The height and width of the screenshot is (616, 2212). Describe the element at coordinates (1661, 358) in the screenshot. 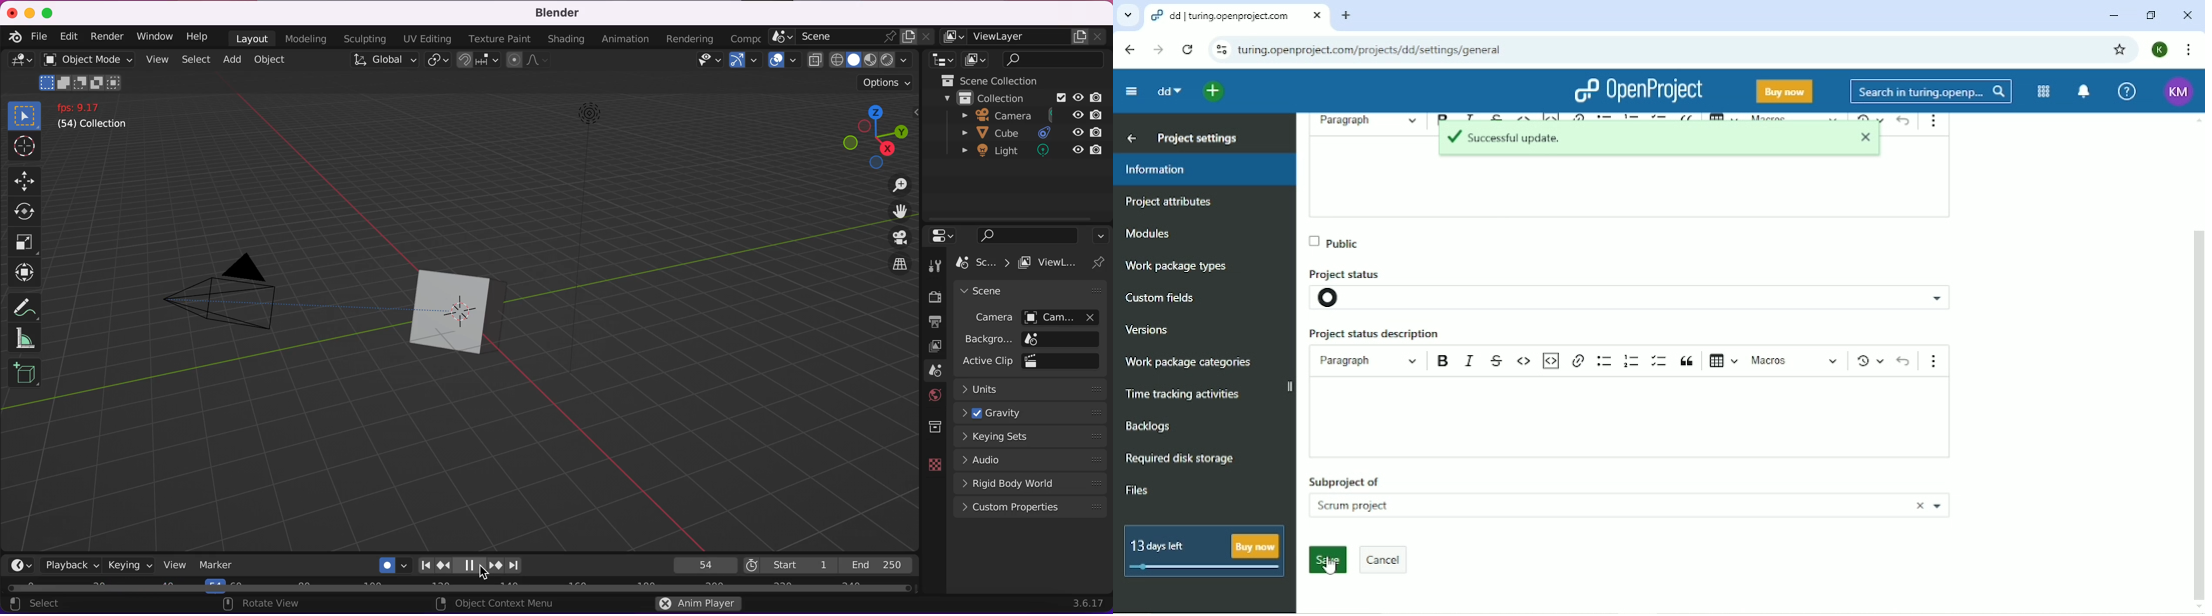

I see `to do lisr` at that location.